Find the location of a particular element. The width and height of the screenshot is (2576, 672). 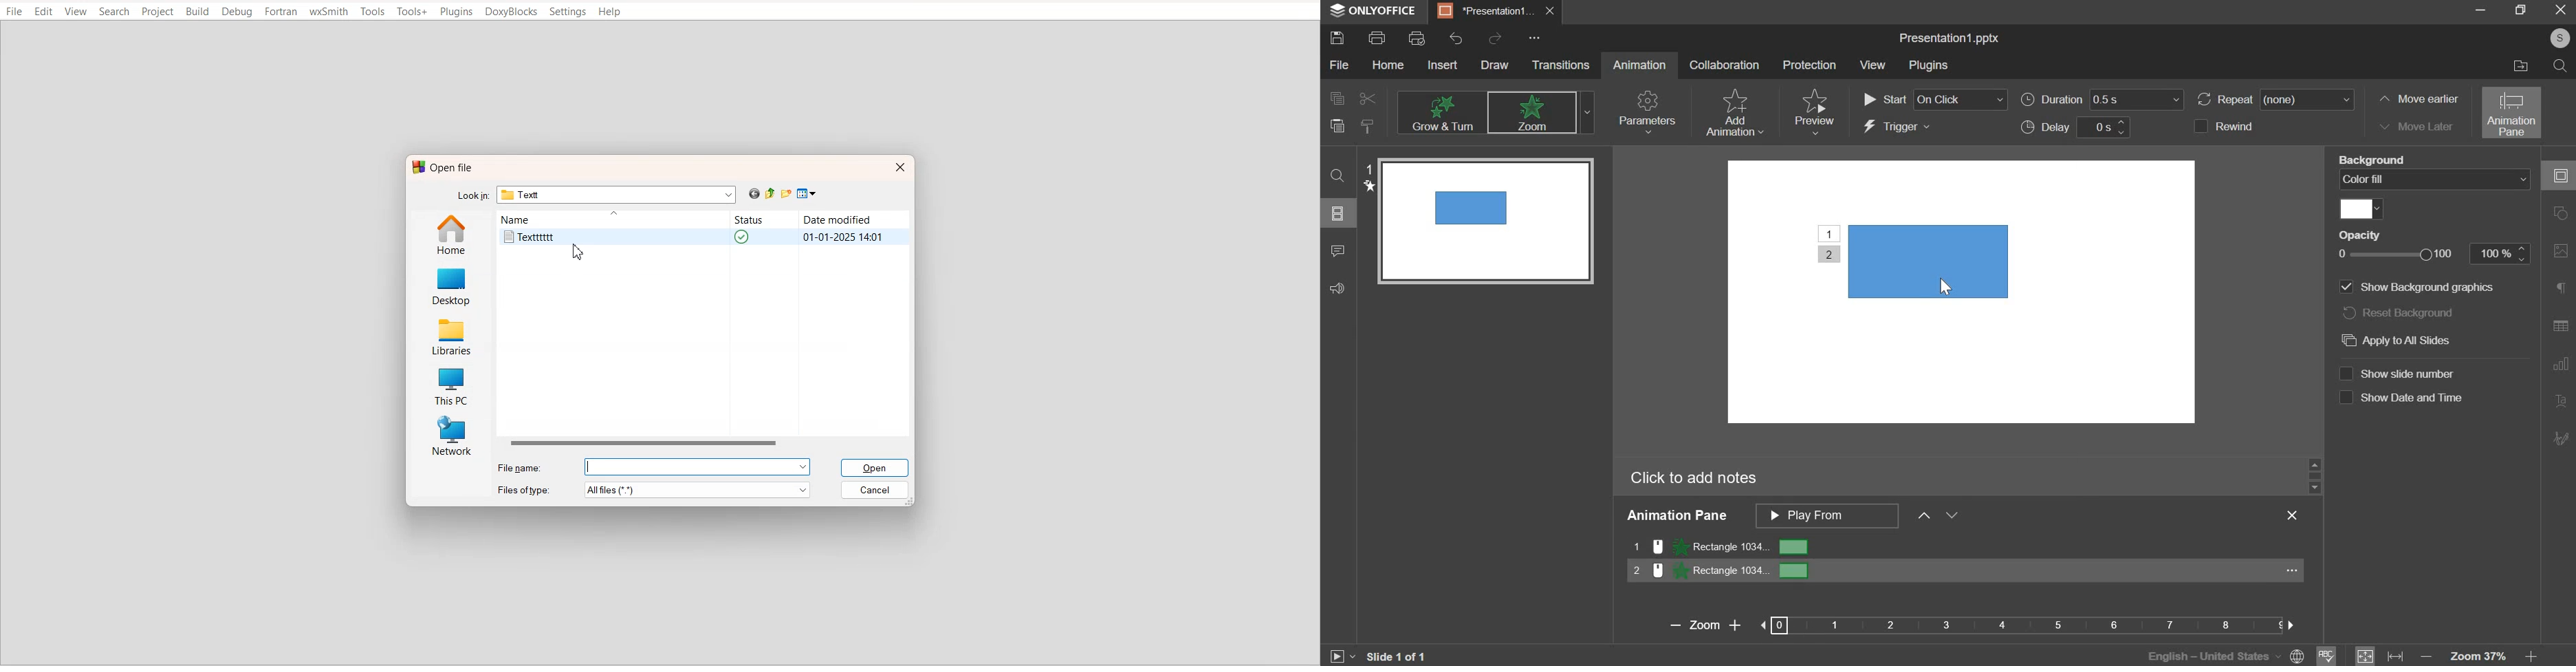

fit to size is located at coordinates (2366, 655).